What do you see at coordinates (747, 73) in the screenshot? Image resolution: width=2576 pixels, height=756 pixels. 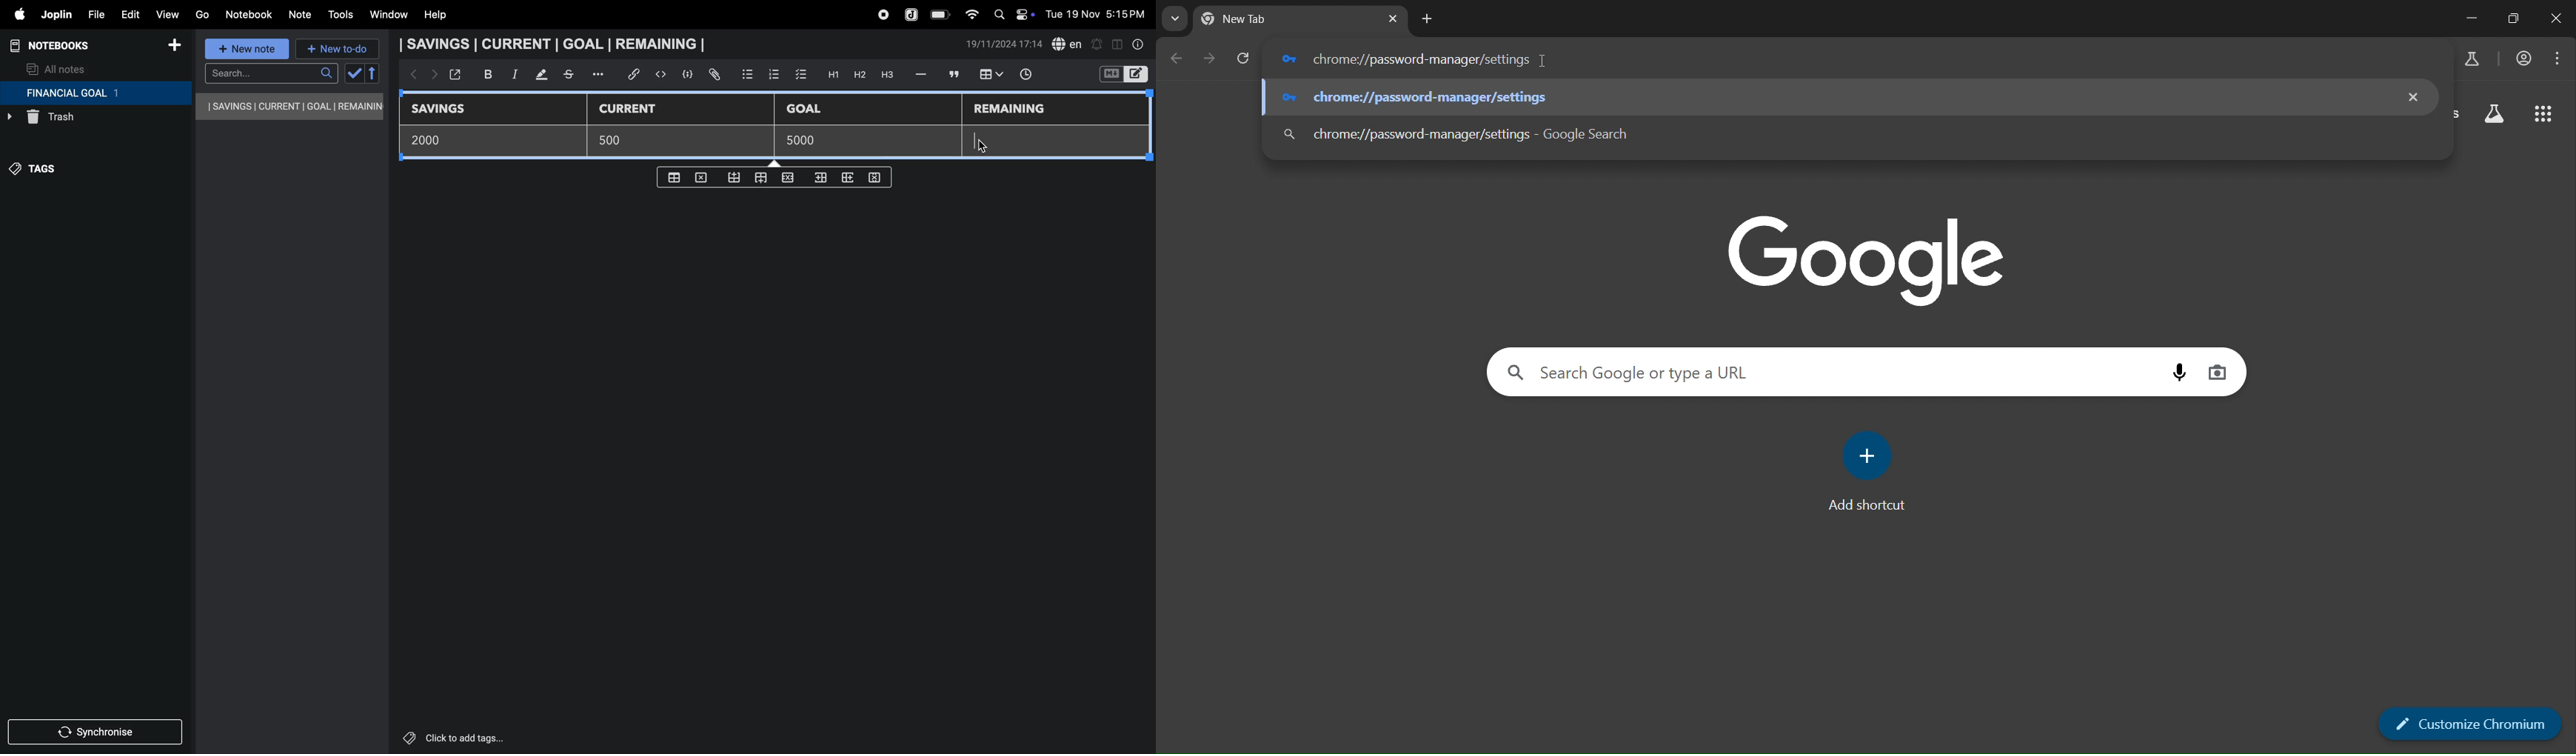 I see `bullet list` at bounding box center [747, 73].